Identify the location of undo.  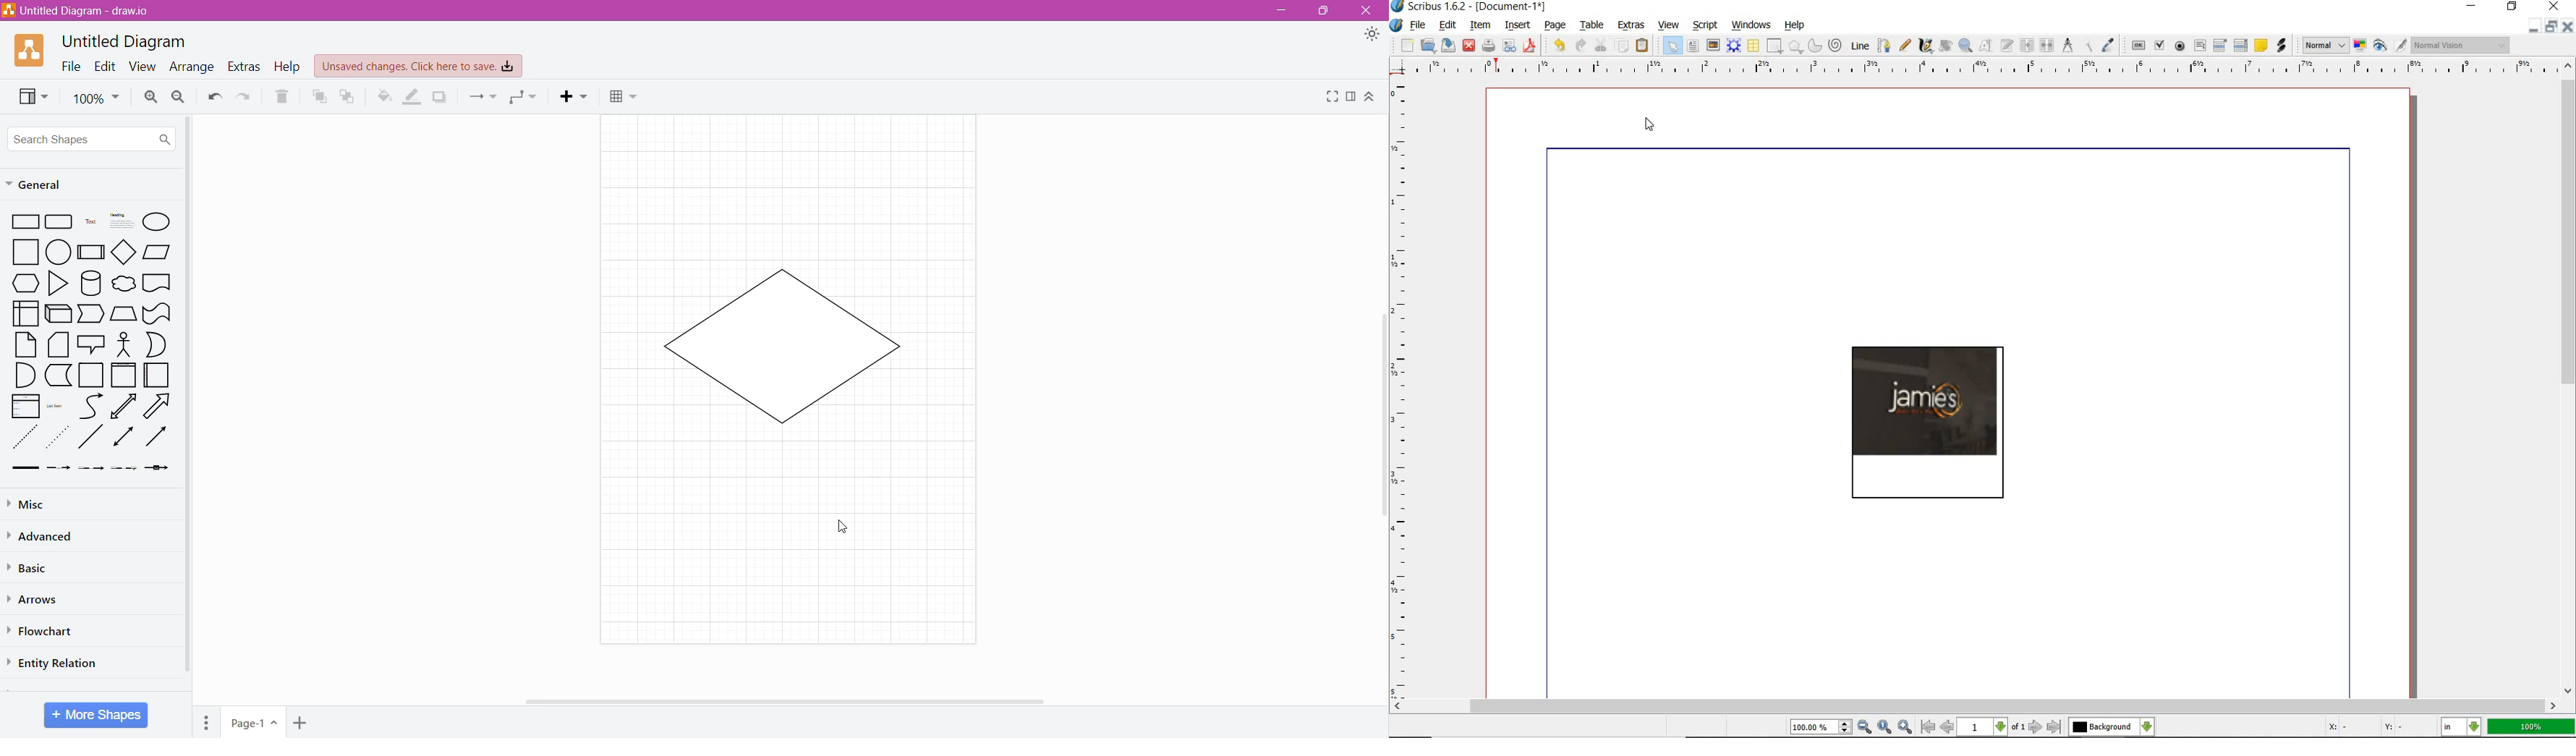
(1559, 45).